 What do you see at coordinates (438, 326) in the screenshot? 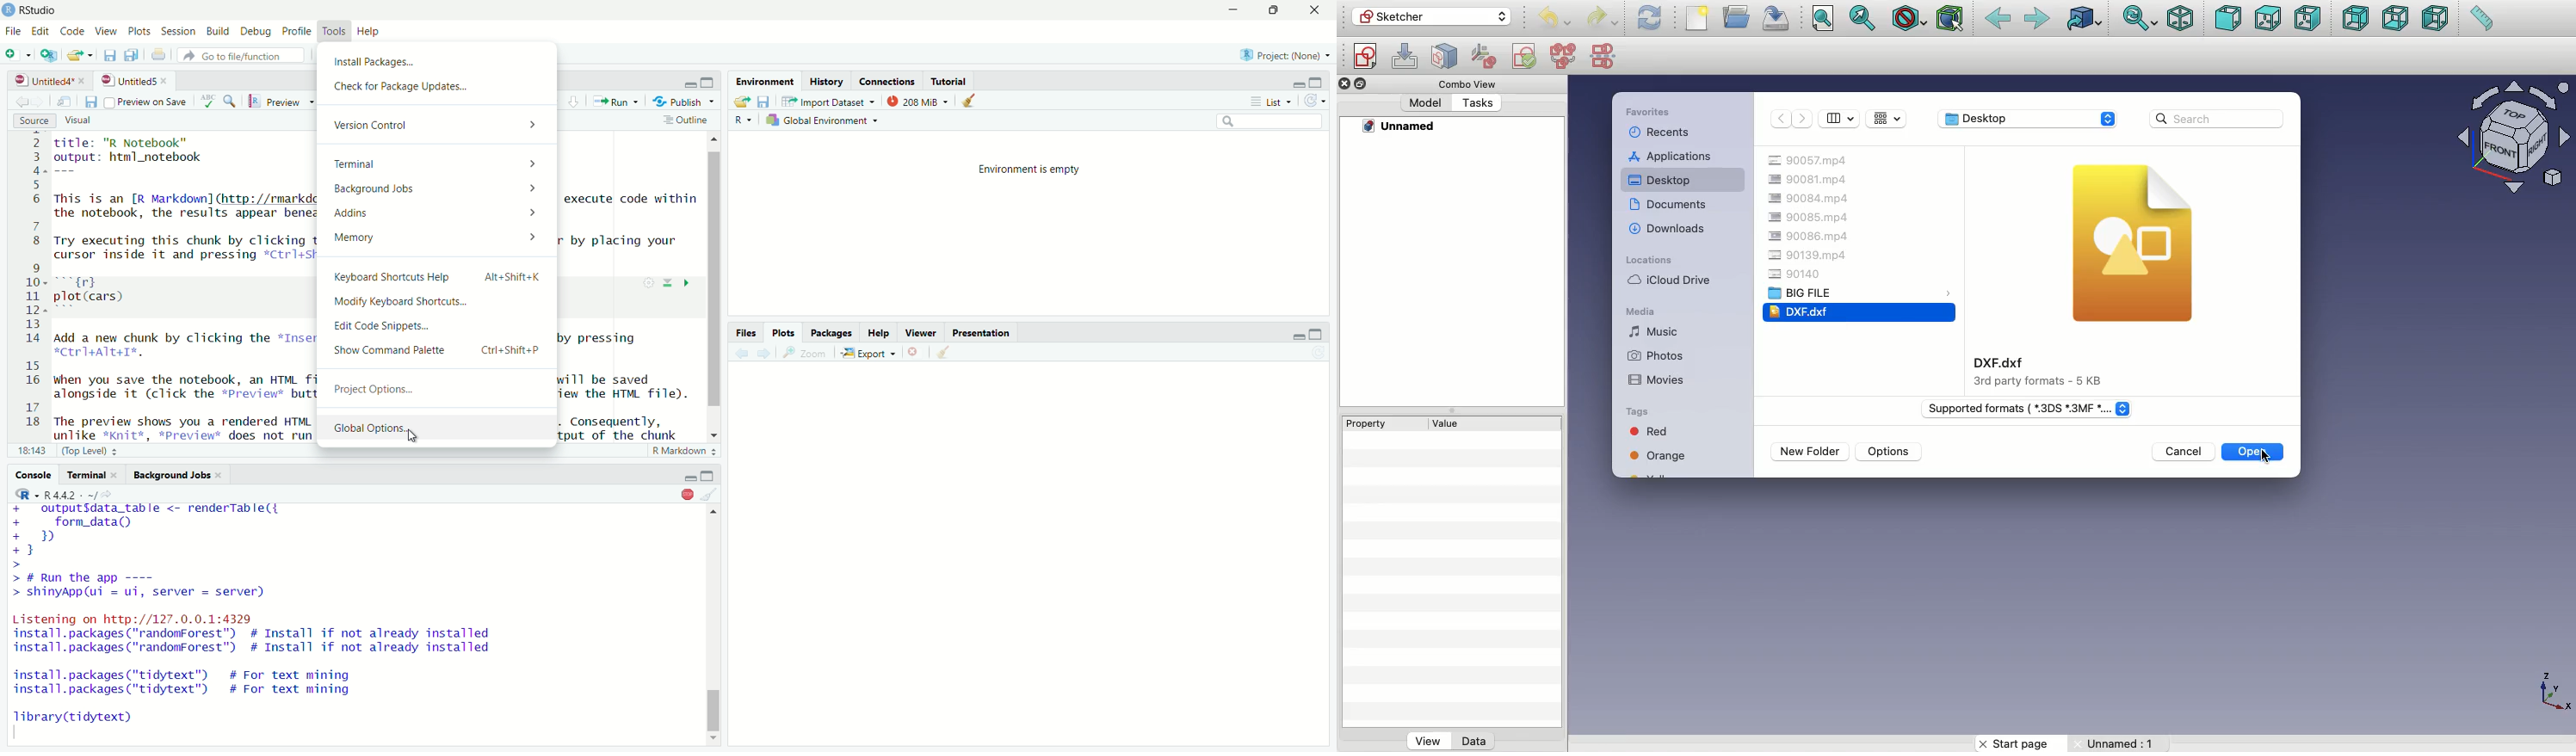
I see `Edit Code Snippets.` at bounding box center [438, 326].